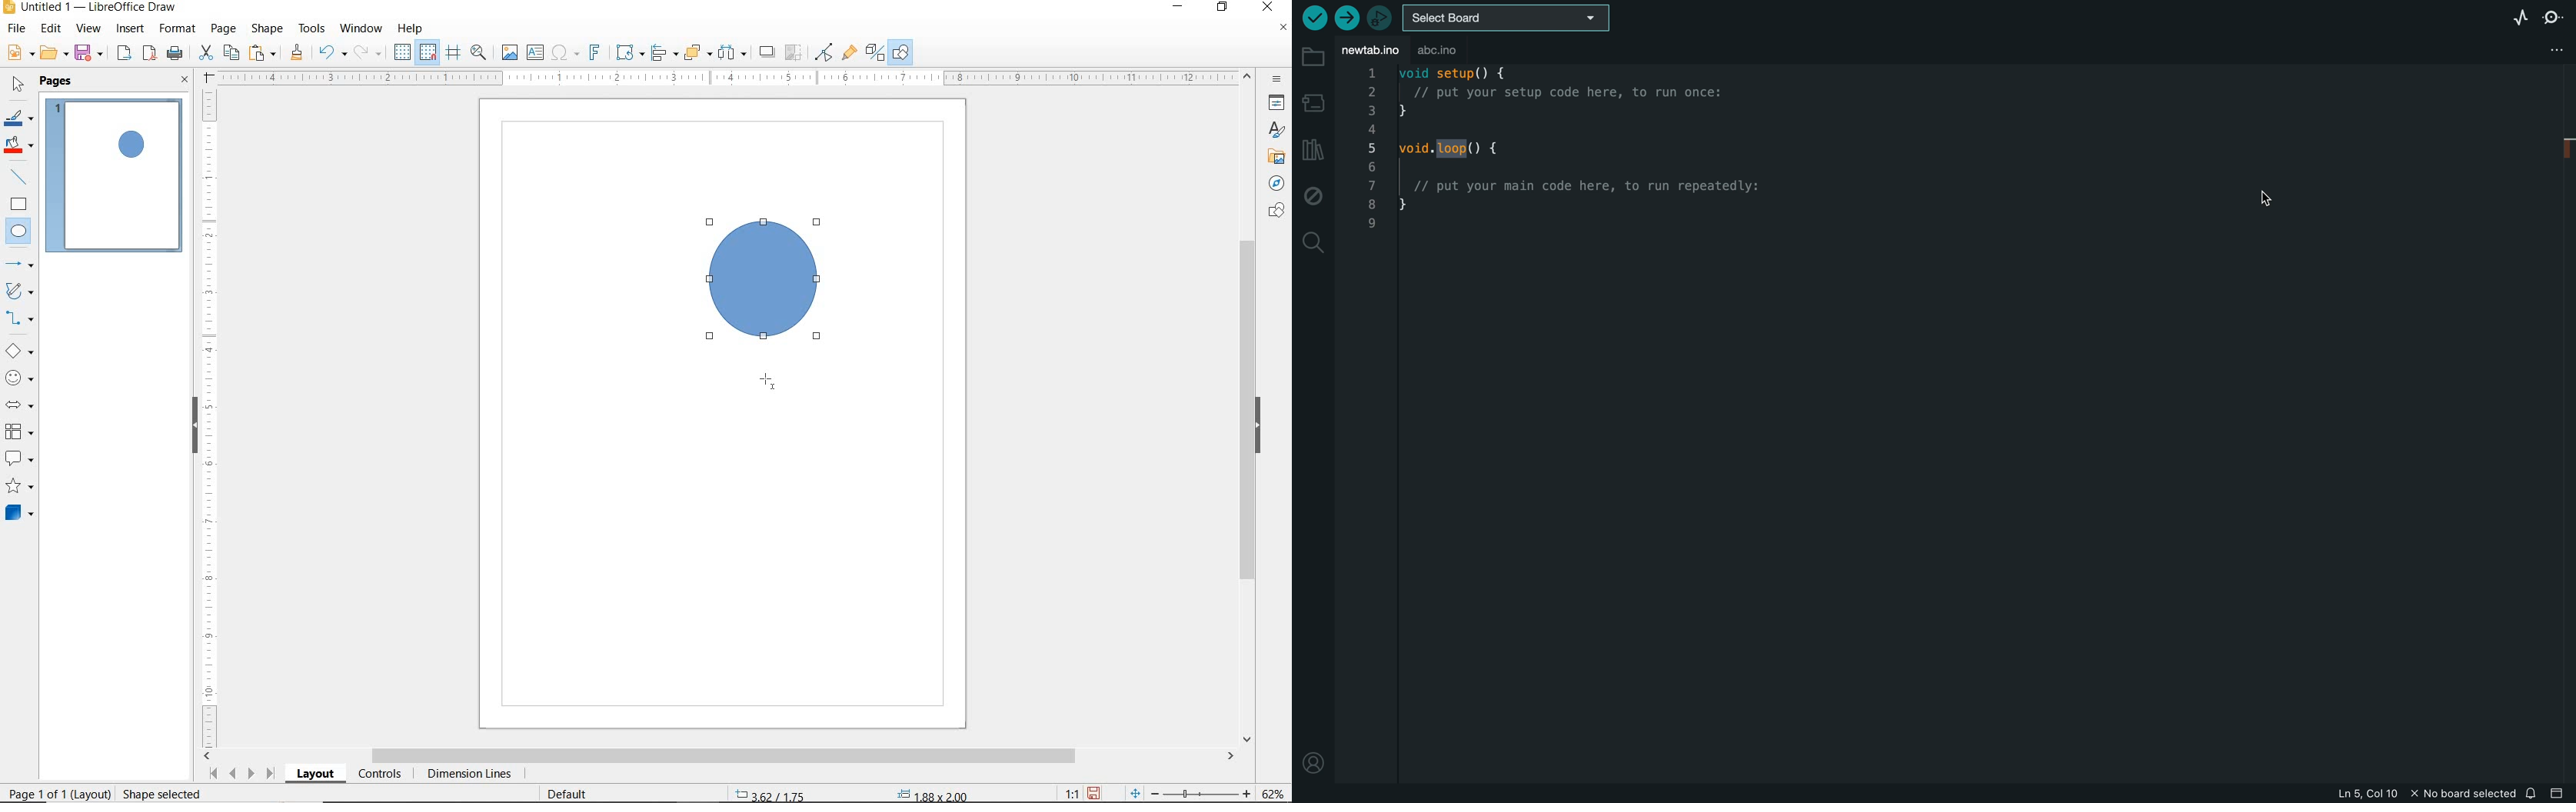 The height and width of the screenshot is (812, 2576). I want to click on SHADOW, so click(767, 54).